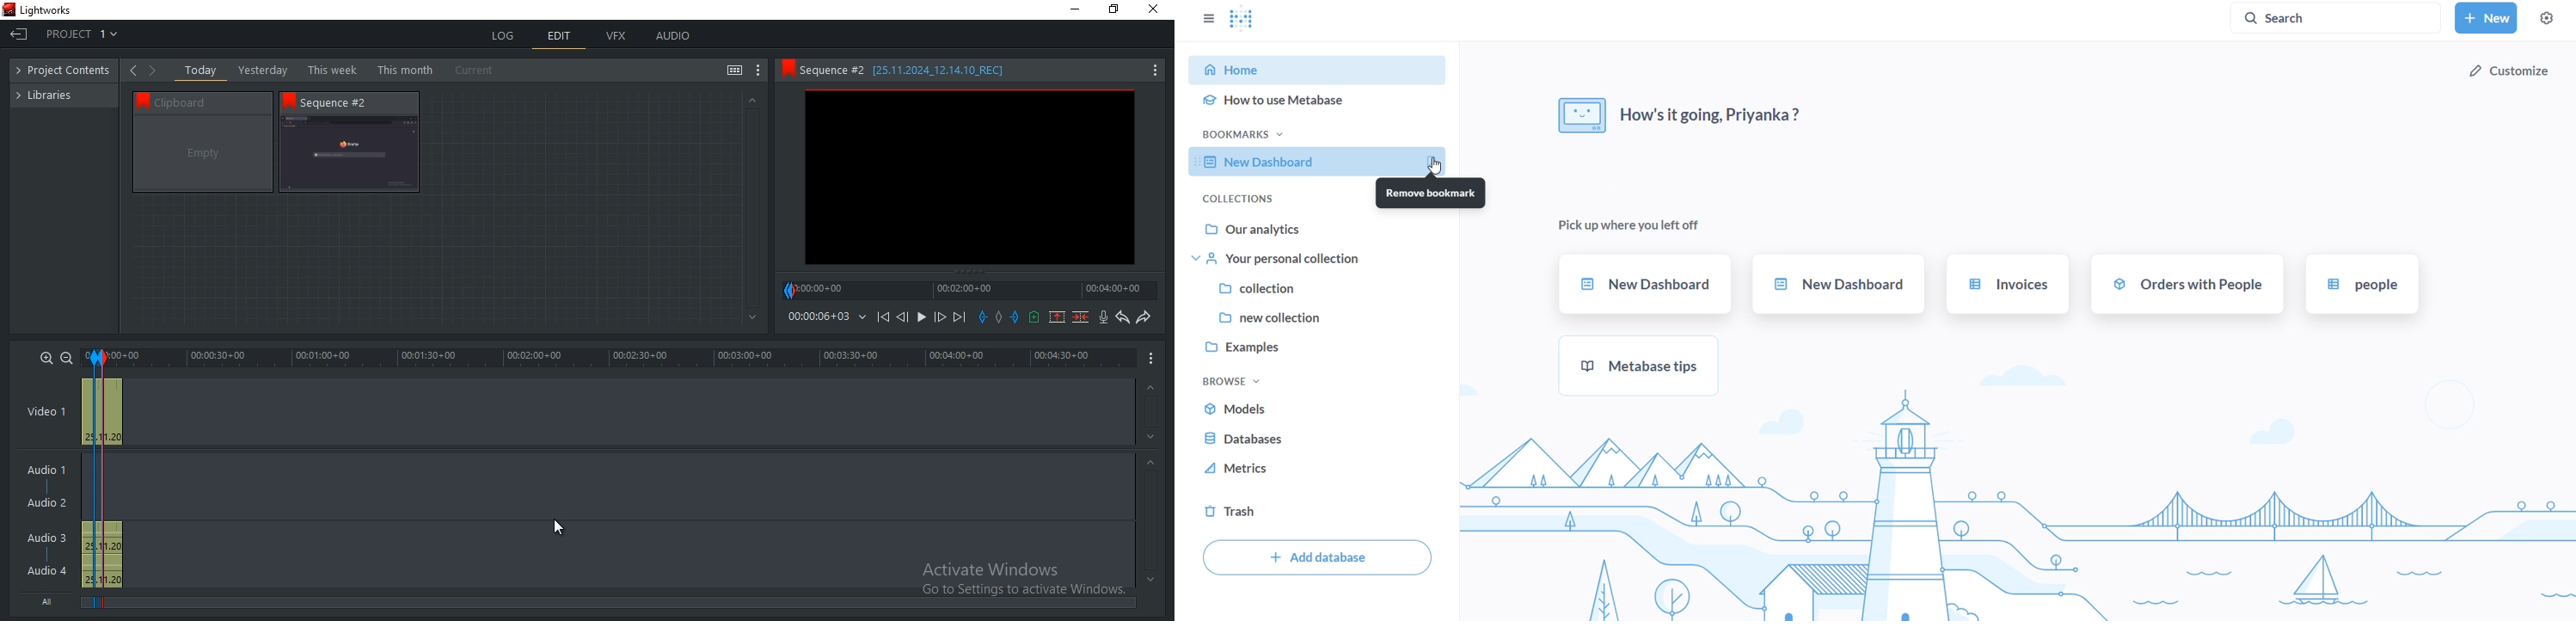 This screenshot has height=644, width=2576. What do you see at coordinates (1212, 15) in the screenshot?
I see `close sidebar` at bounding box center [1212, 15].